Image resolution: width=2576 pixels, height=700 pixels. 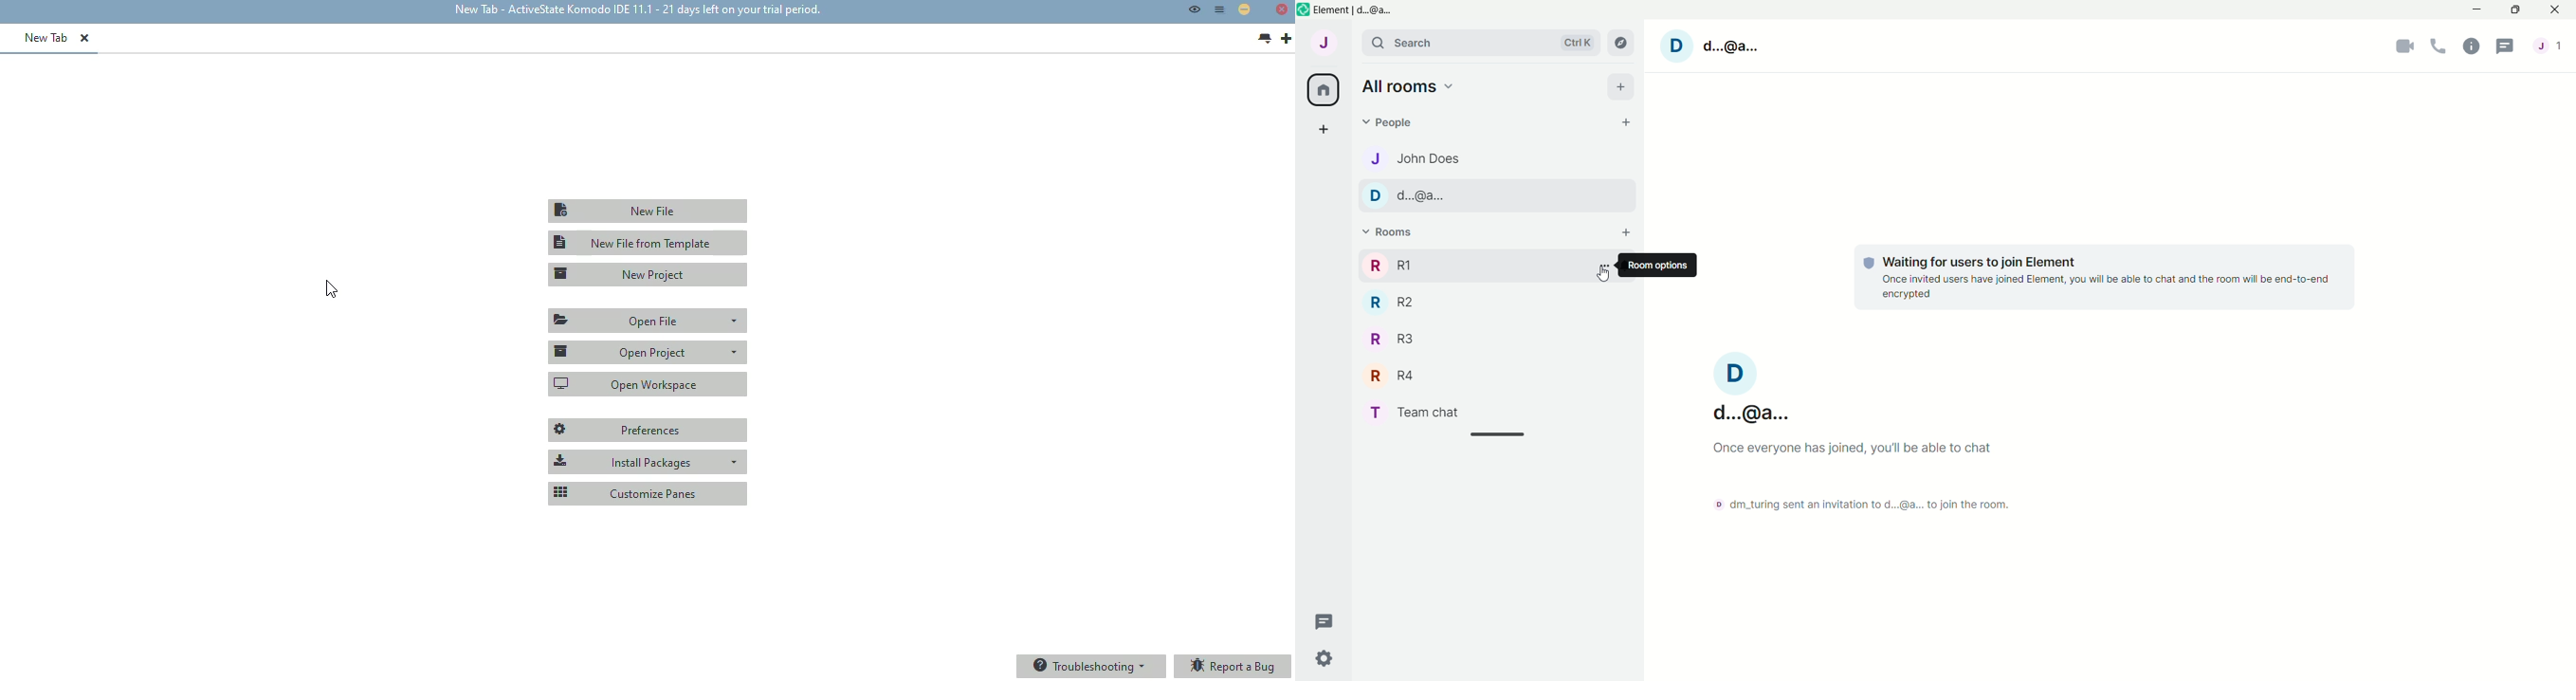 What do you see at coordinates (1427, 196) in the screenshot?
I see `D d.@a..` at bounding box center [1427, 196].